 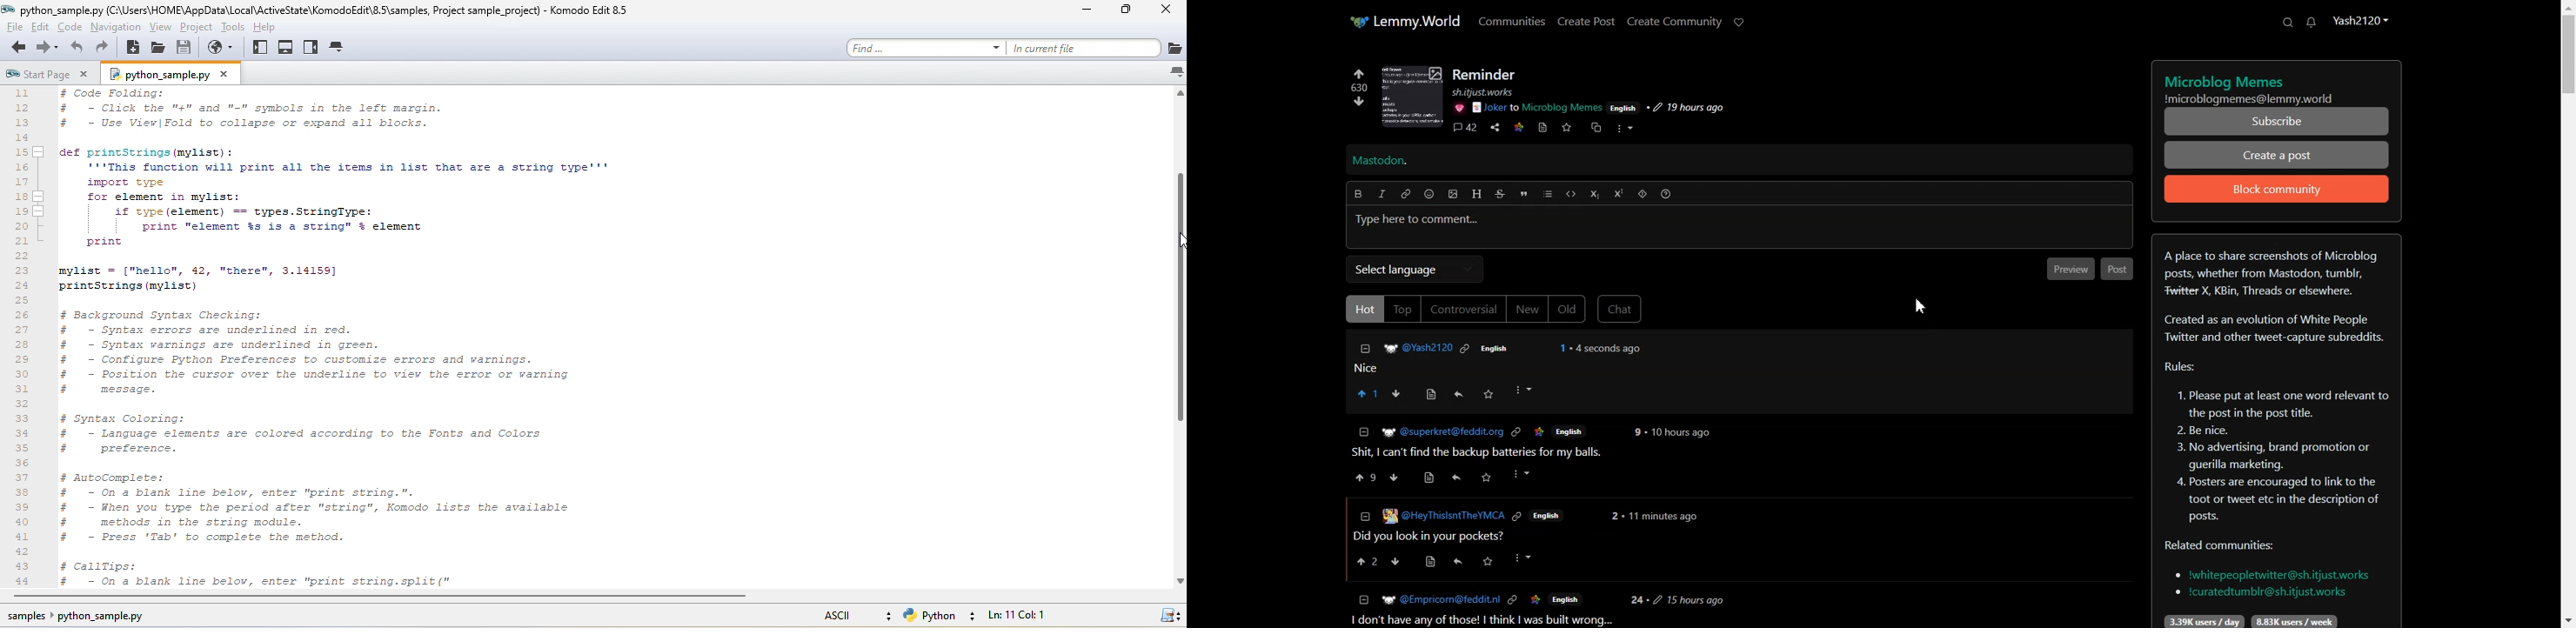 I want to click on vertical scroll bar, so click(x=1179, y=297).